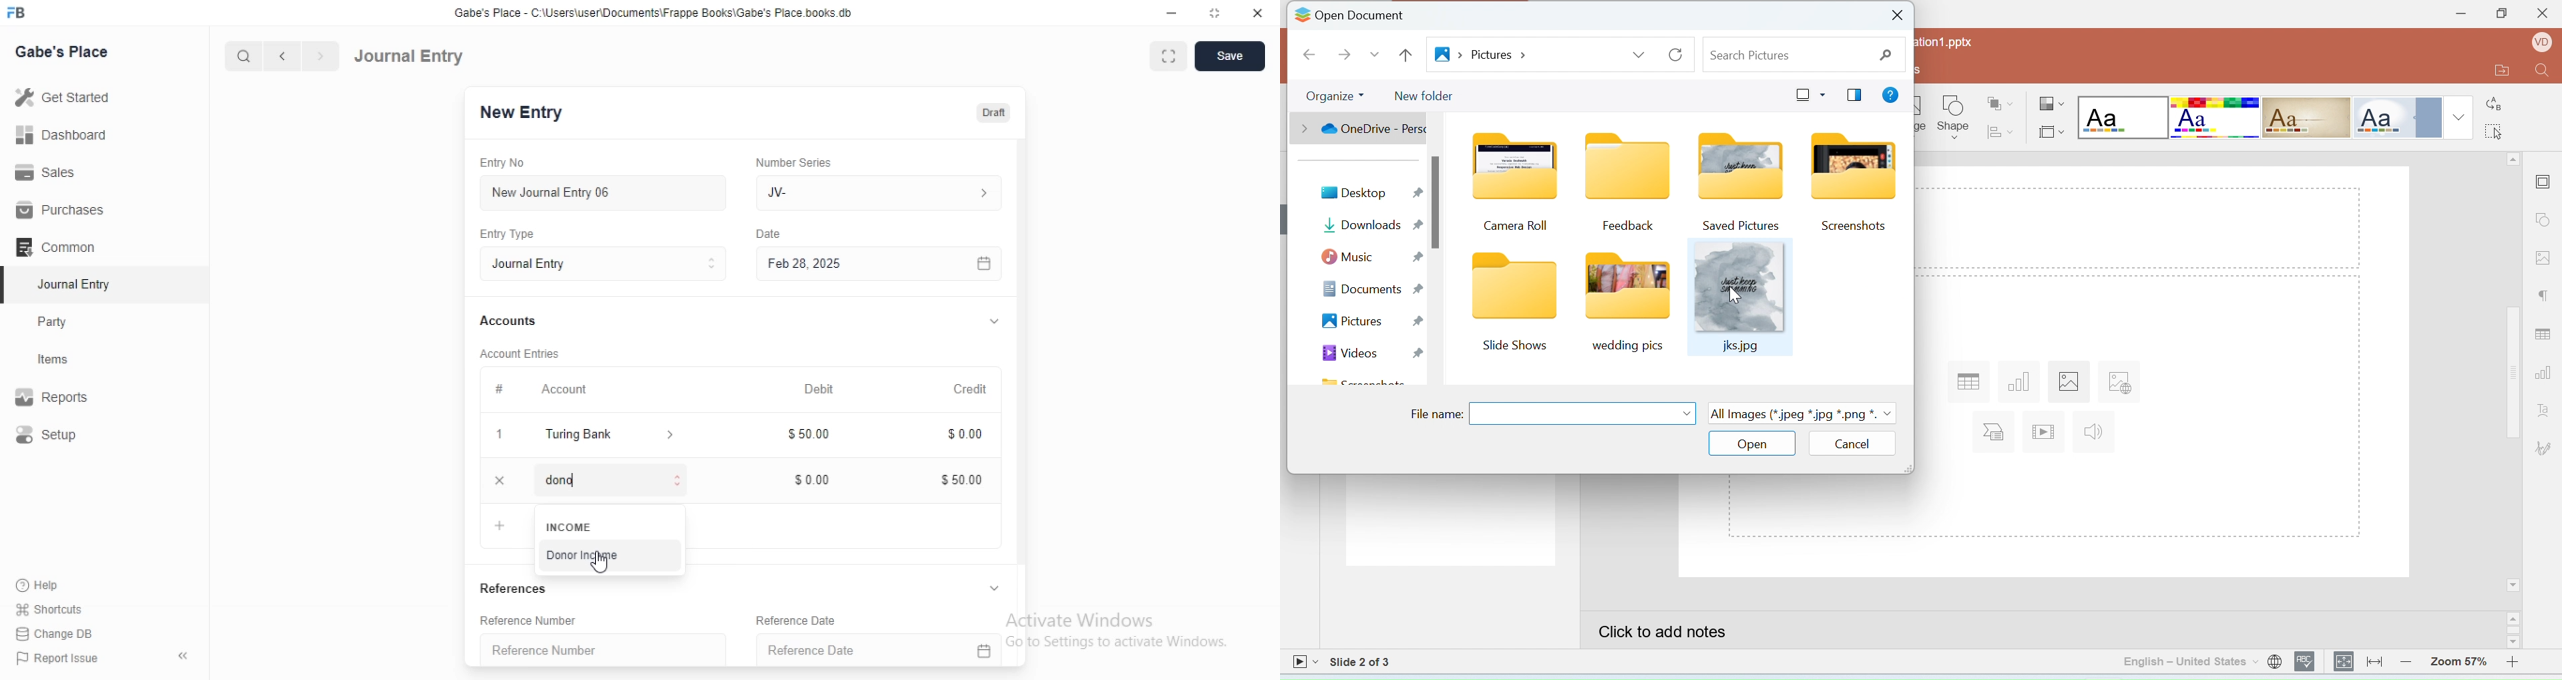 This screenshot has height=700, width=2576. I want to click on Table settings, so click(2546, 331).